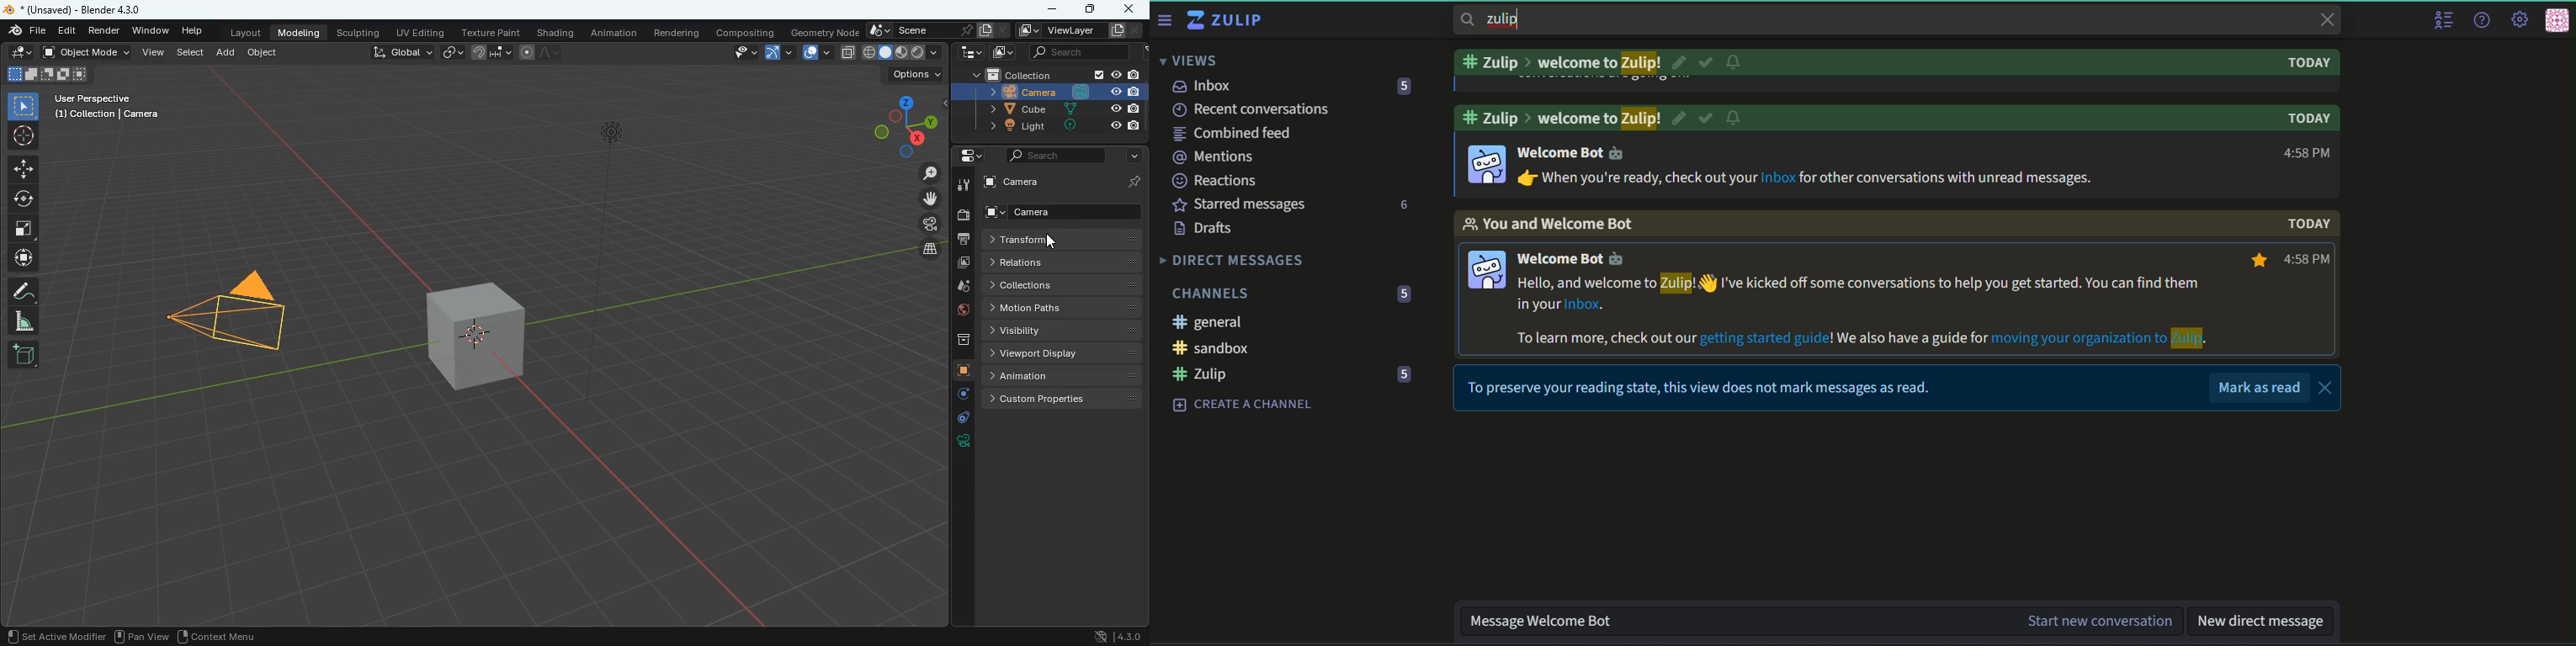 This screenshot has width=2576, height=672. Describe the element at coordinates (1489, 271) in the screenshot. I see `image` at that location.